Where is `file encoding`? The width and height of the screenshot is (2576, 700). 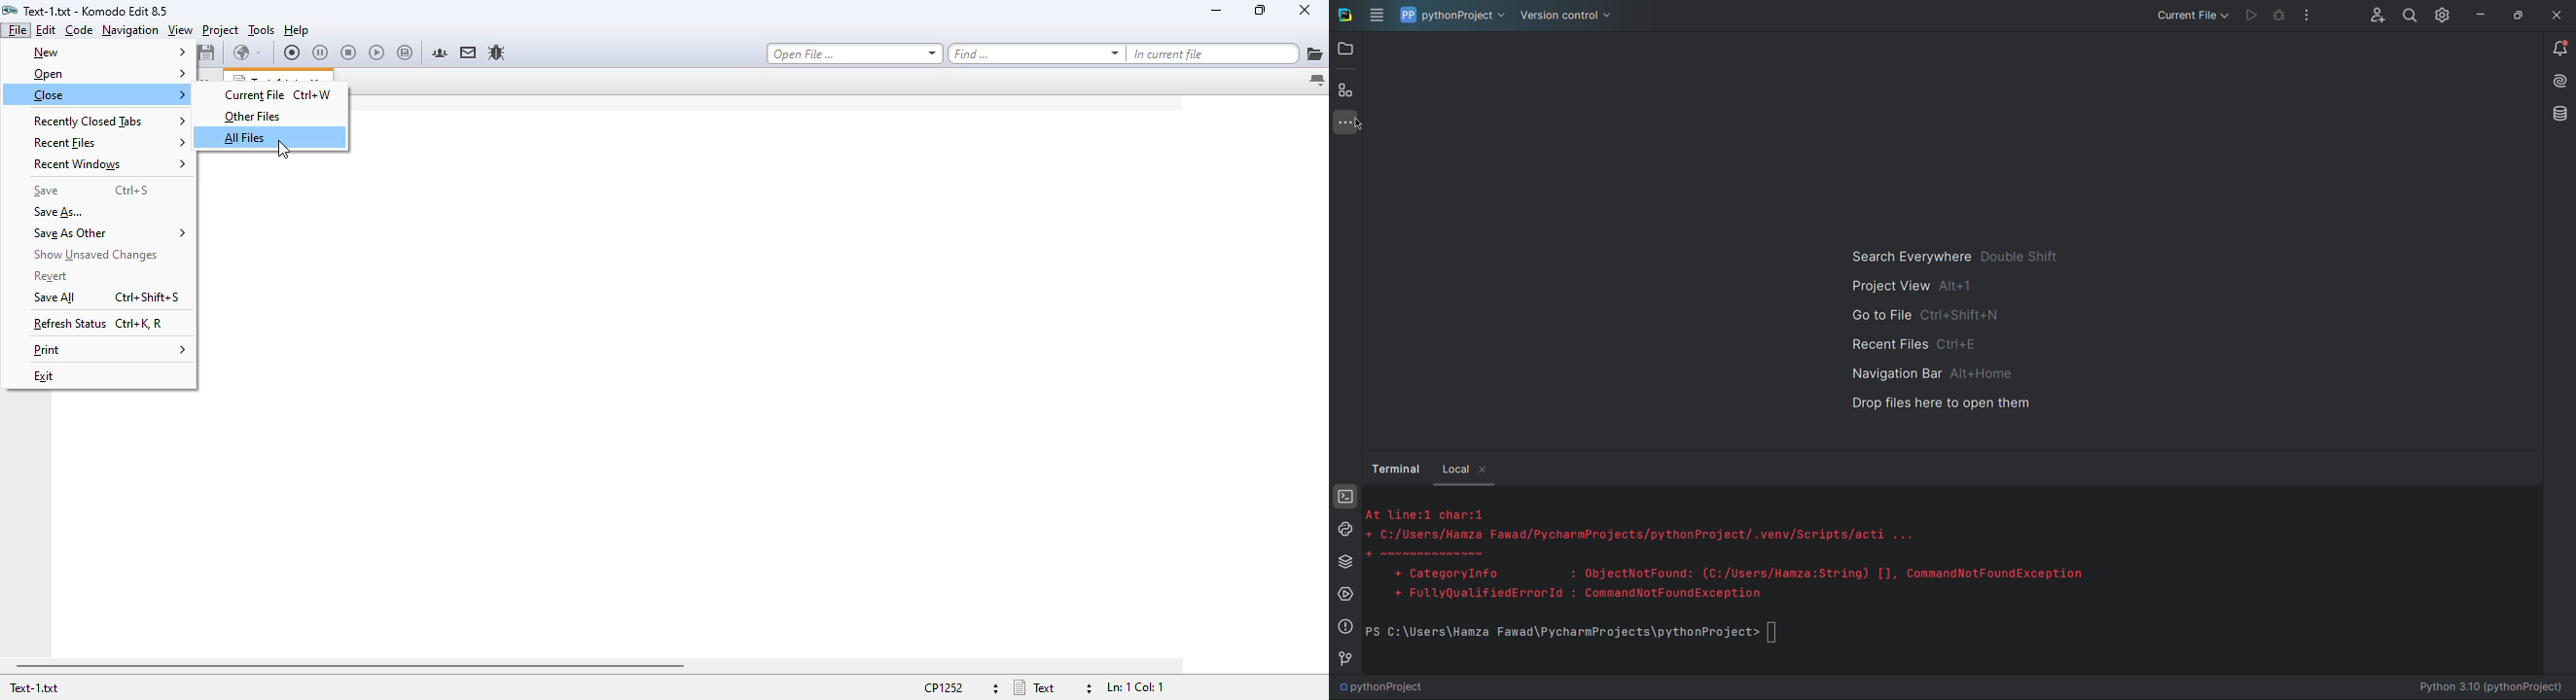
file encoding is located at coordinates (958, 687).